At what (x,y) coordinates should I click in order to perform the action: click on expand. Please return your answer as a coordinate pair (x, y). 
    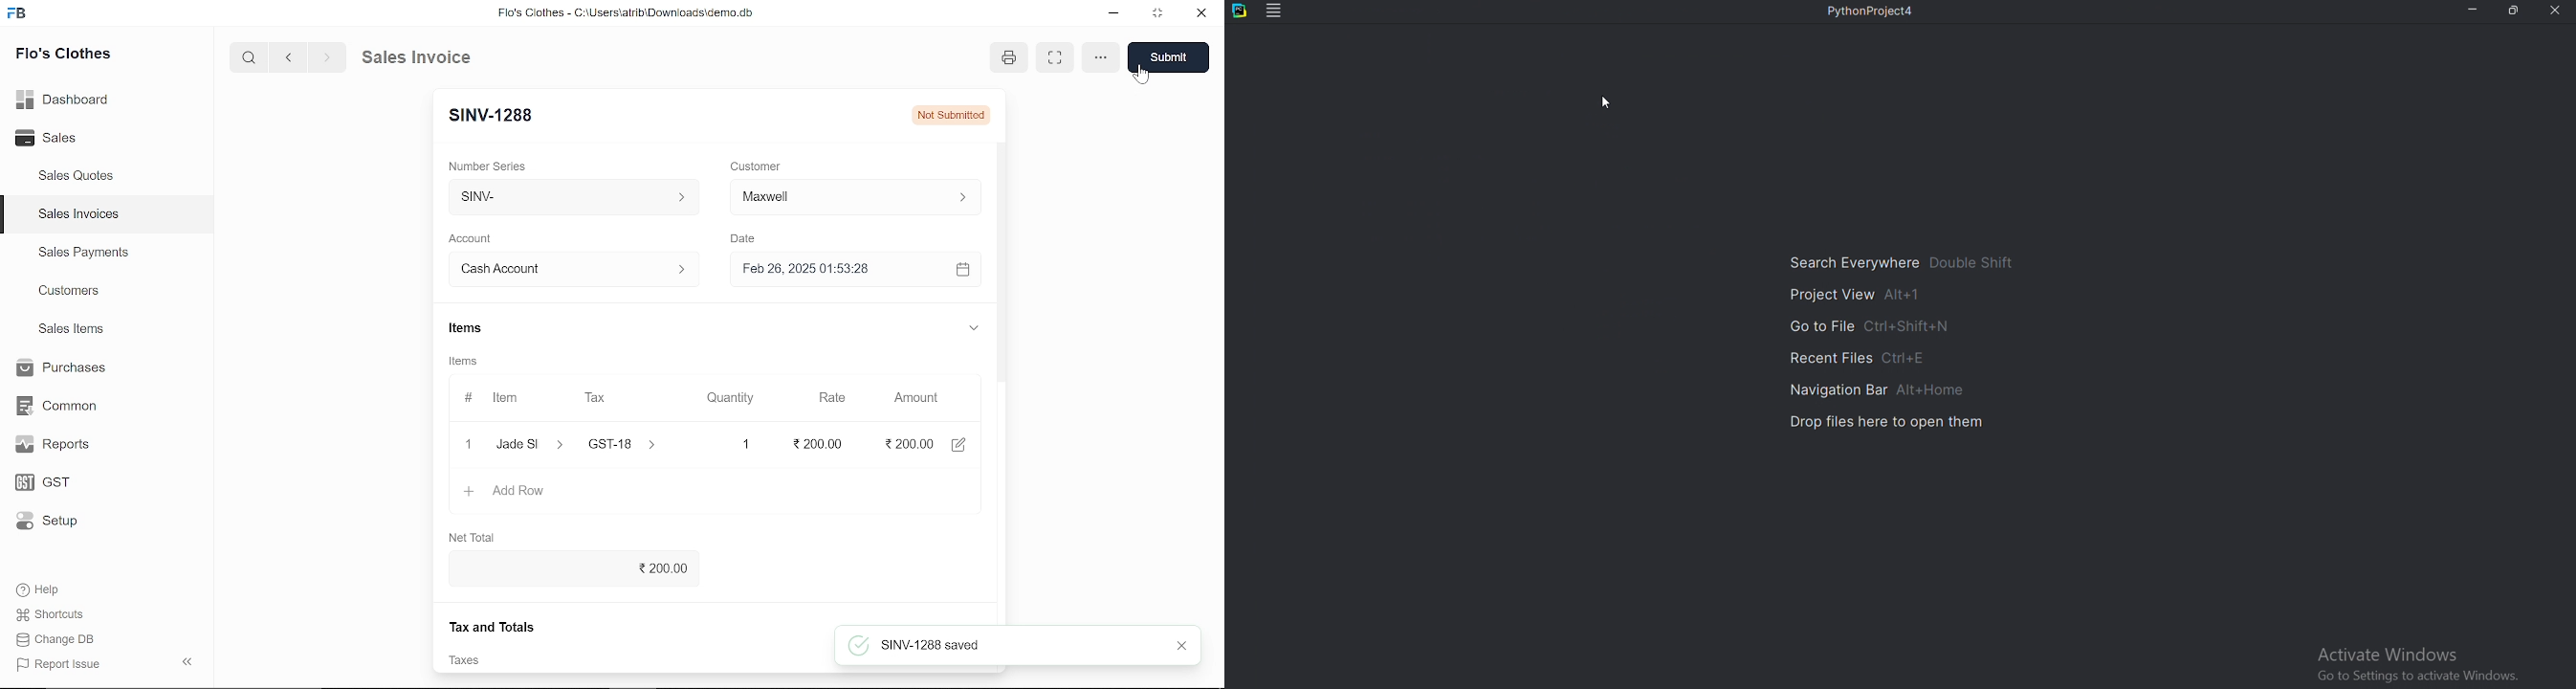
    Looking at the image, I should click on (972, 326).